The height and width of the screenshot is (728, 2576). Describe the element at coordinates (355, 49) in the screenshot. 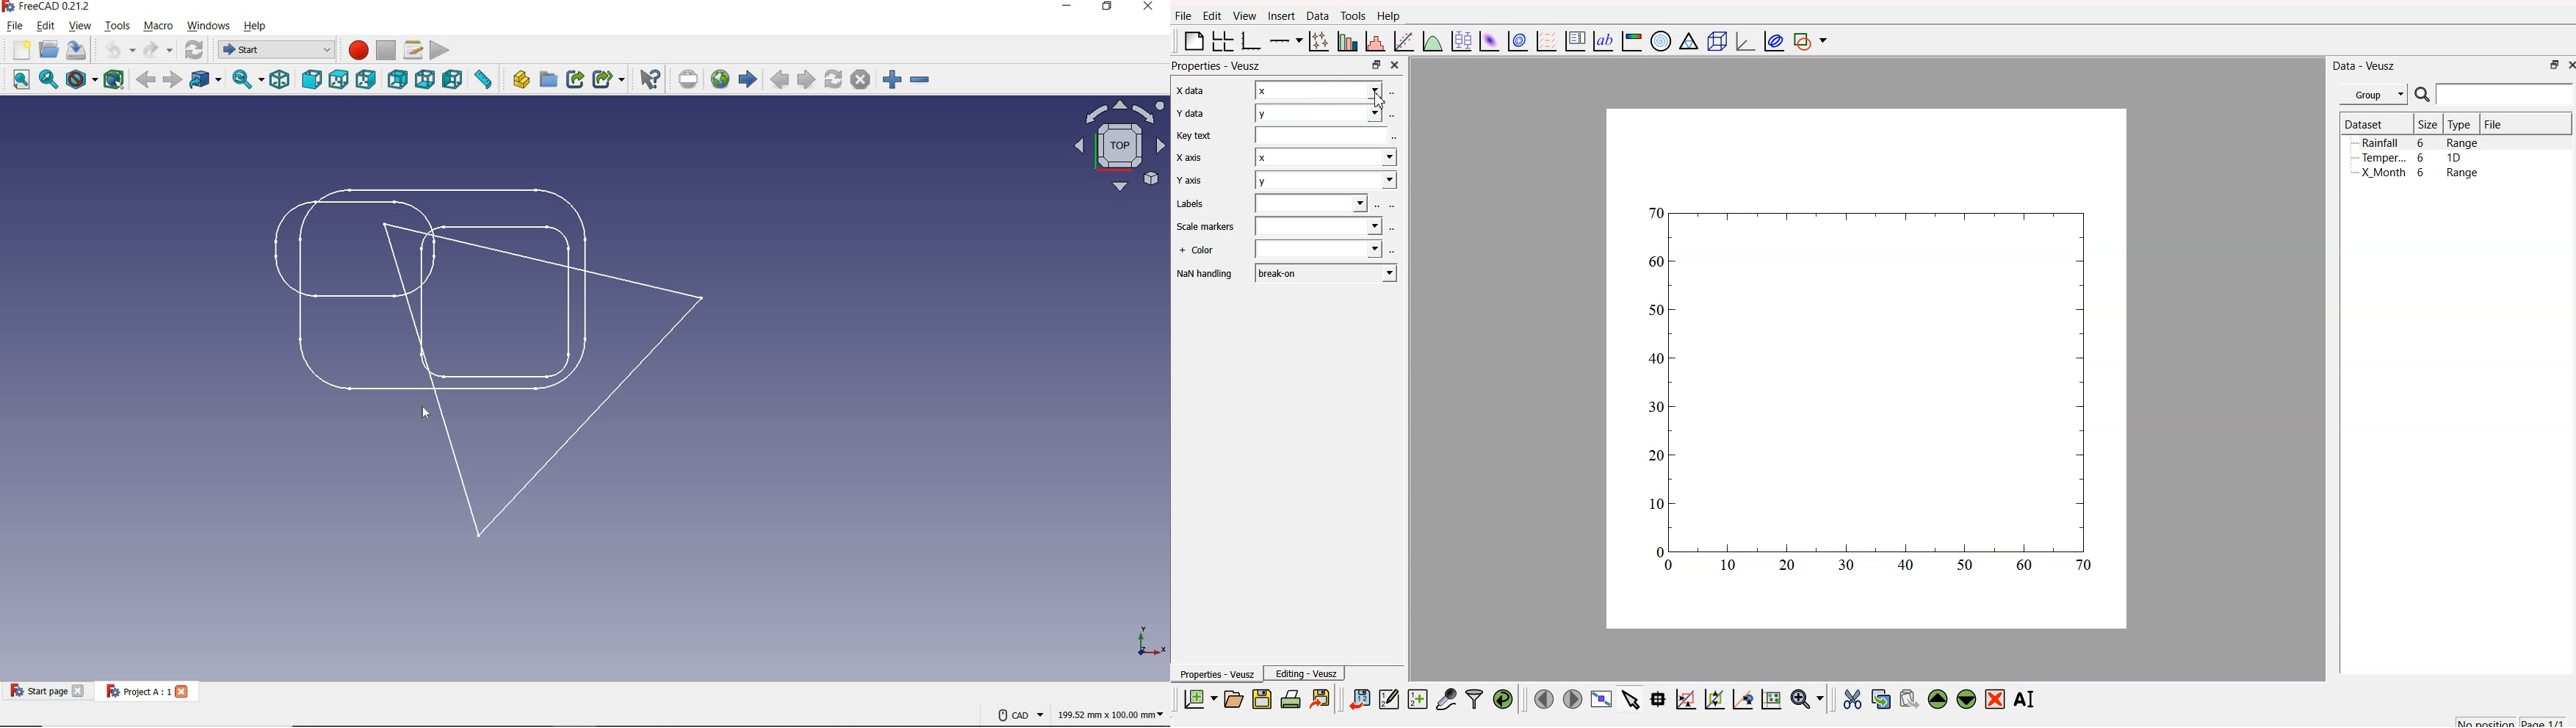

I see `MACRO RECORDING` at that location.